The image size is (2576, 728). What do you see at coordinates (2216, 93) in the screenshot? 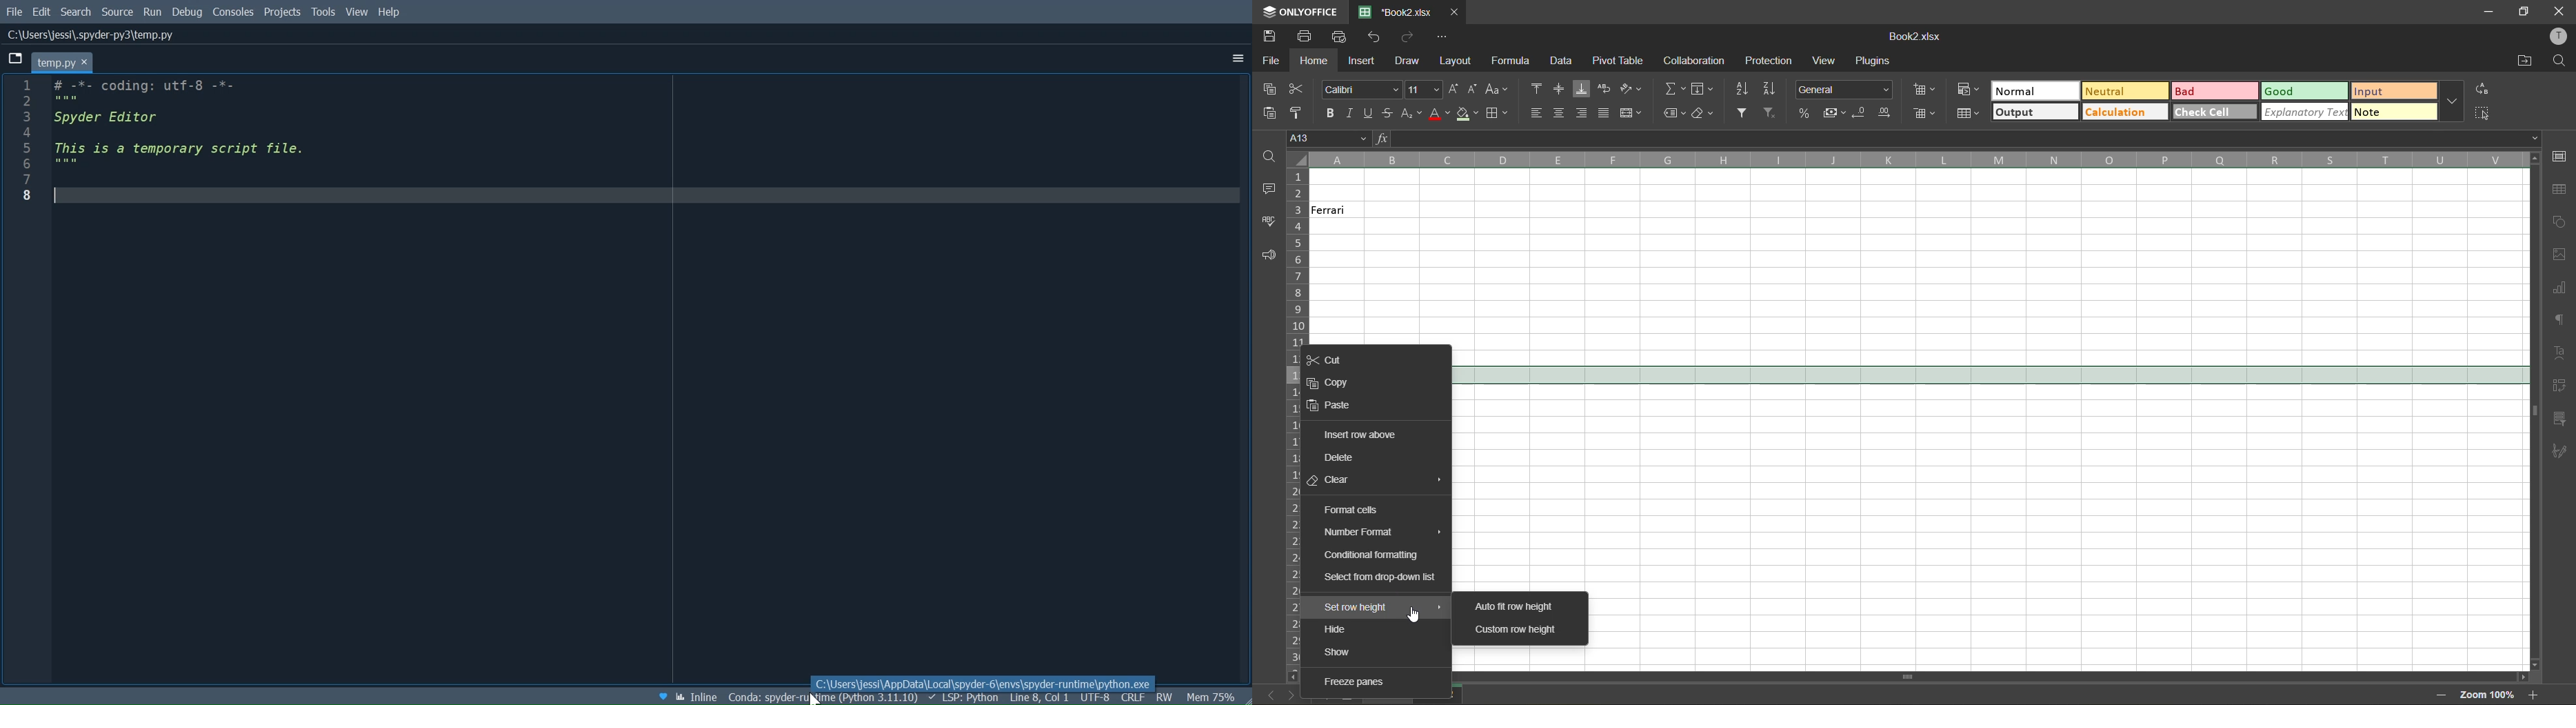
I see `bad` at bounding box center [2216, 93].